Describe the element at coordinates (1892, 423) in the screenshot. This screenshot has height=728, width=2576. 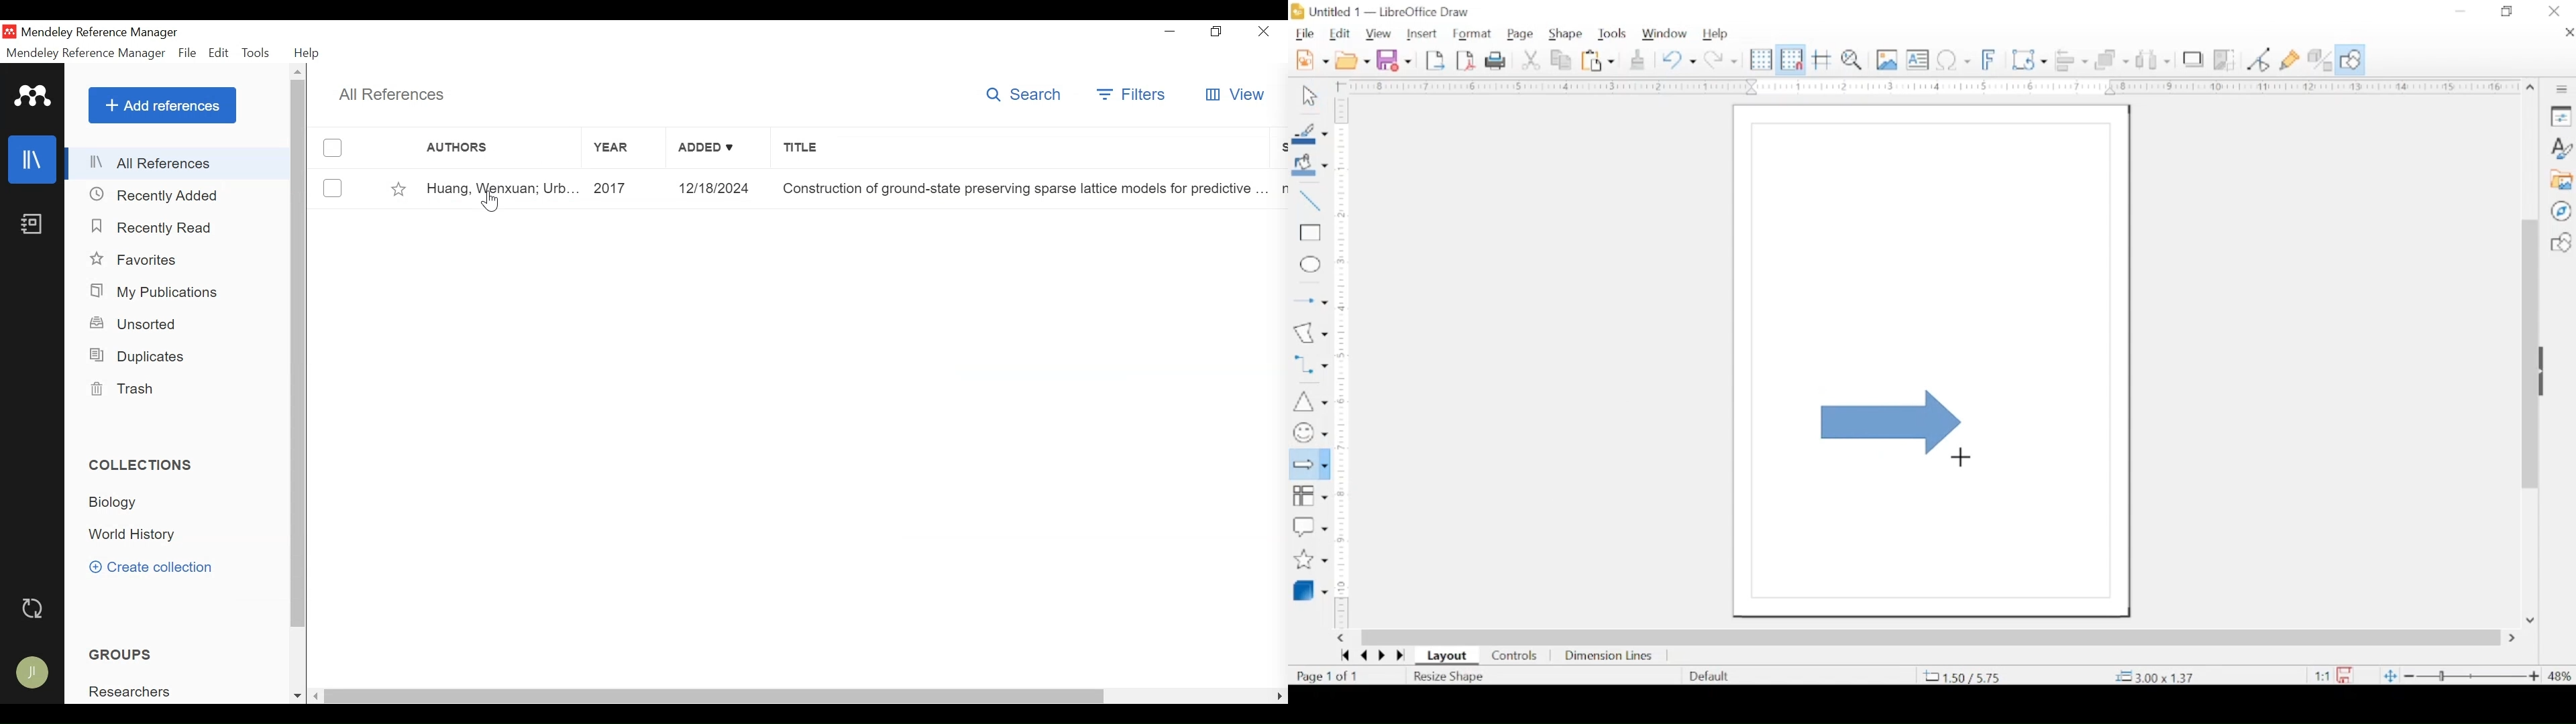
I see `block arrow` at that location.